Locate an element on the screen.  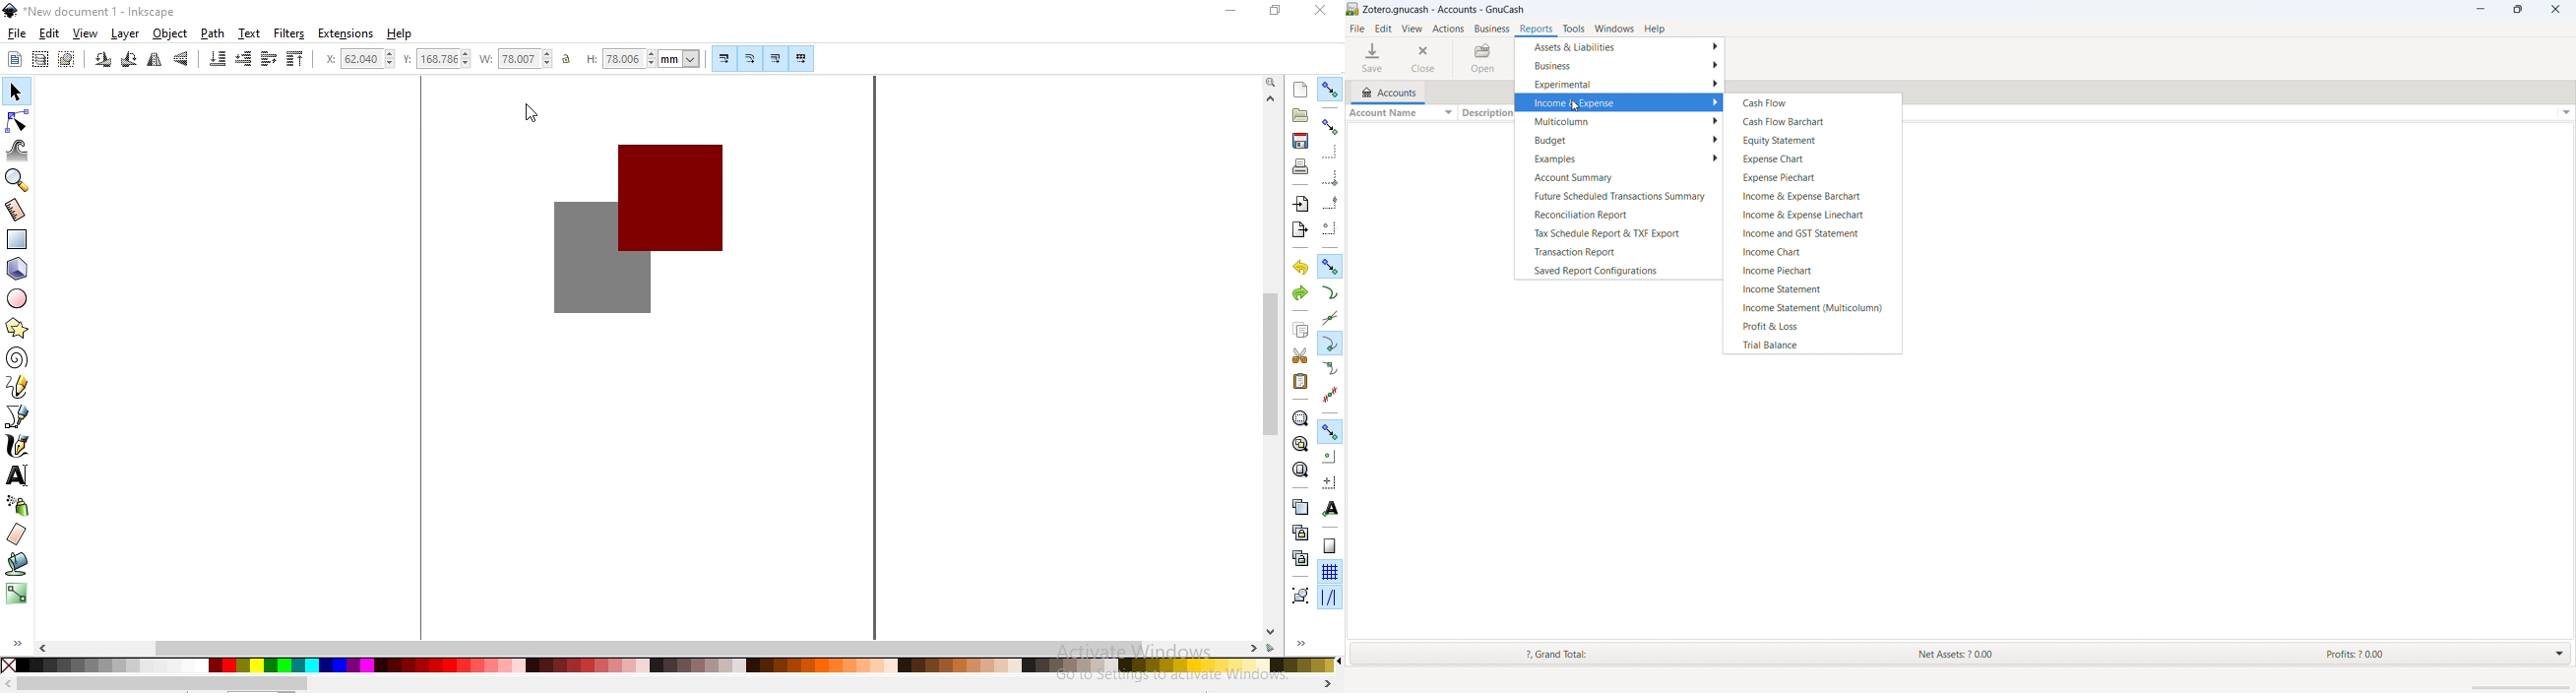
title is located at coordinates (1445, 10).